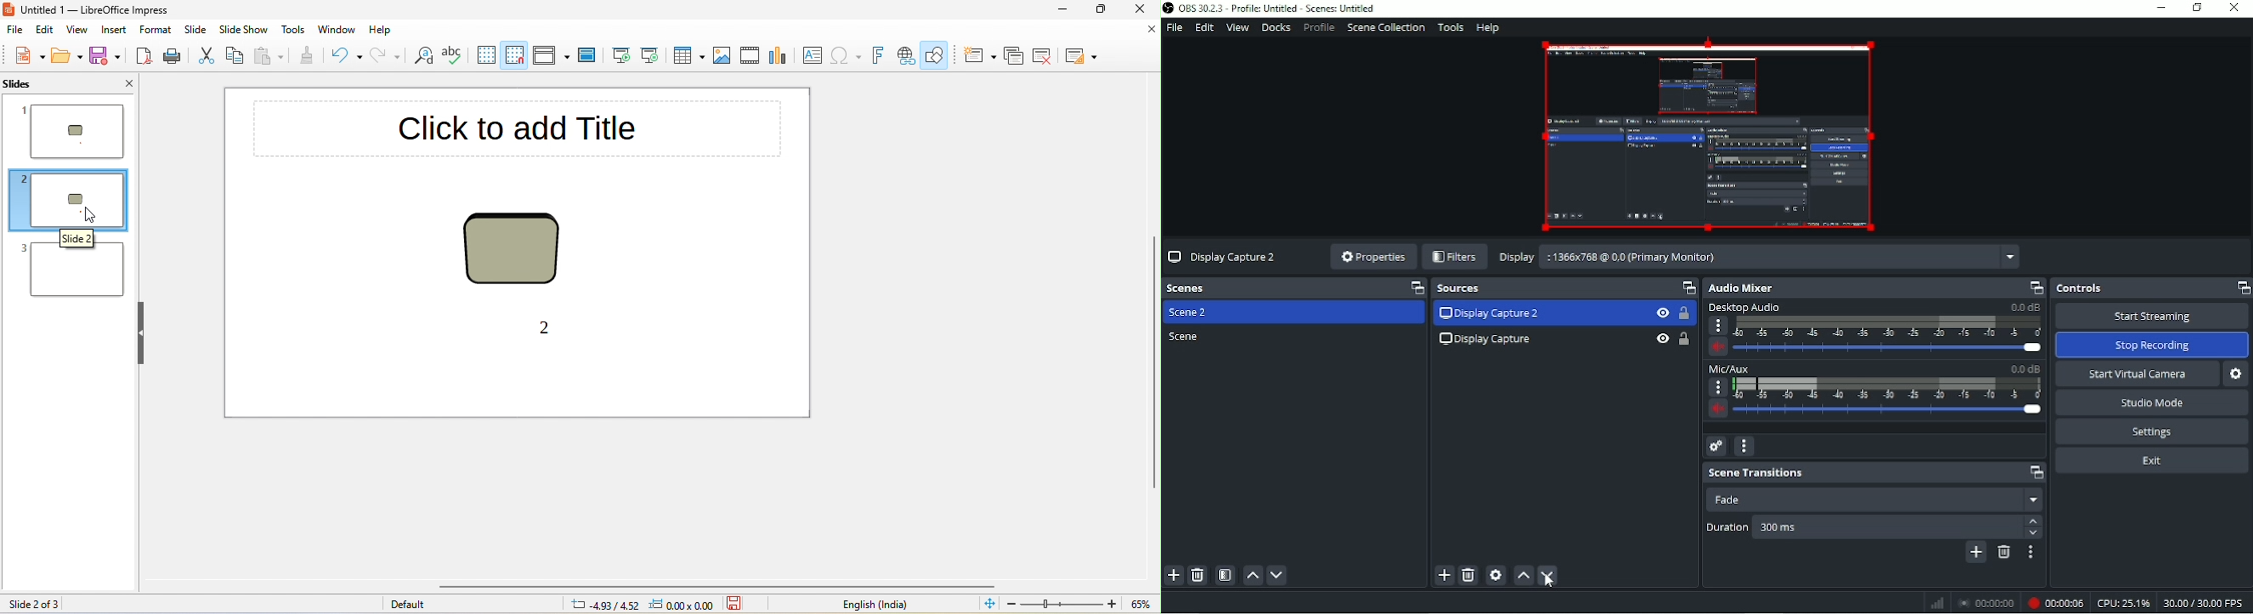  I want to click on Help, so click(1487, 28).